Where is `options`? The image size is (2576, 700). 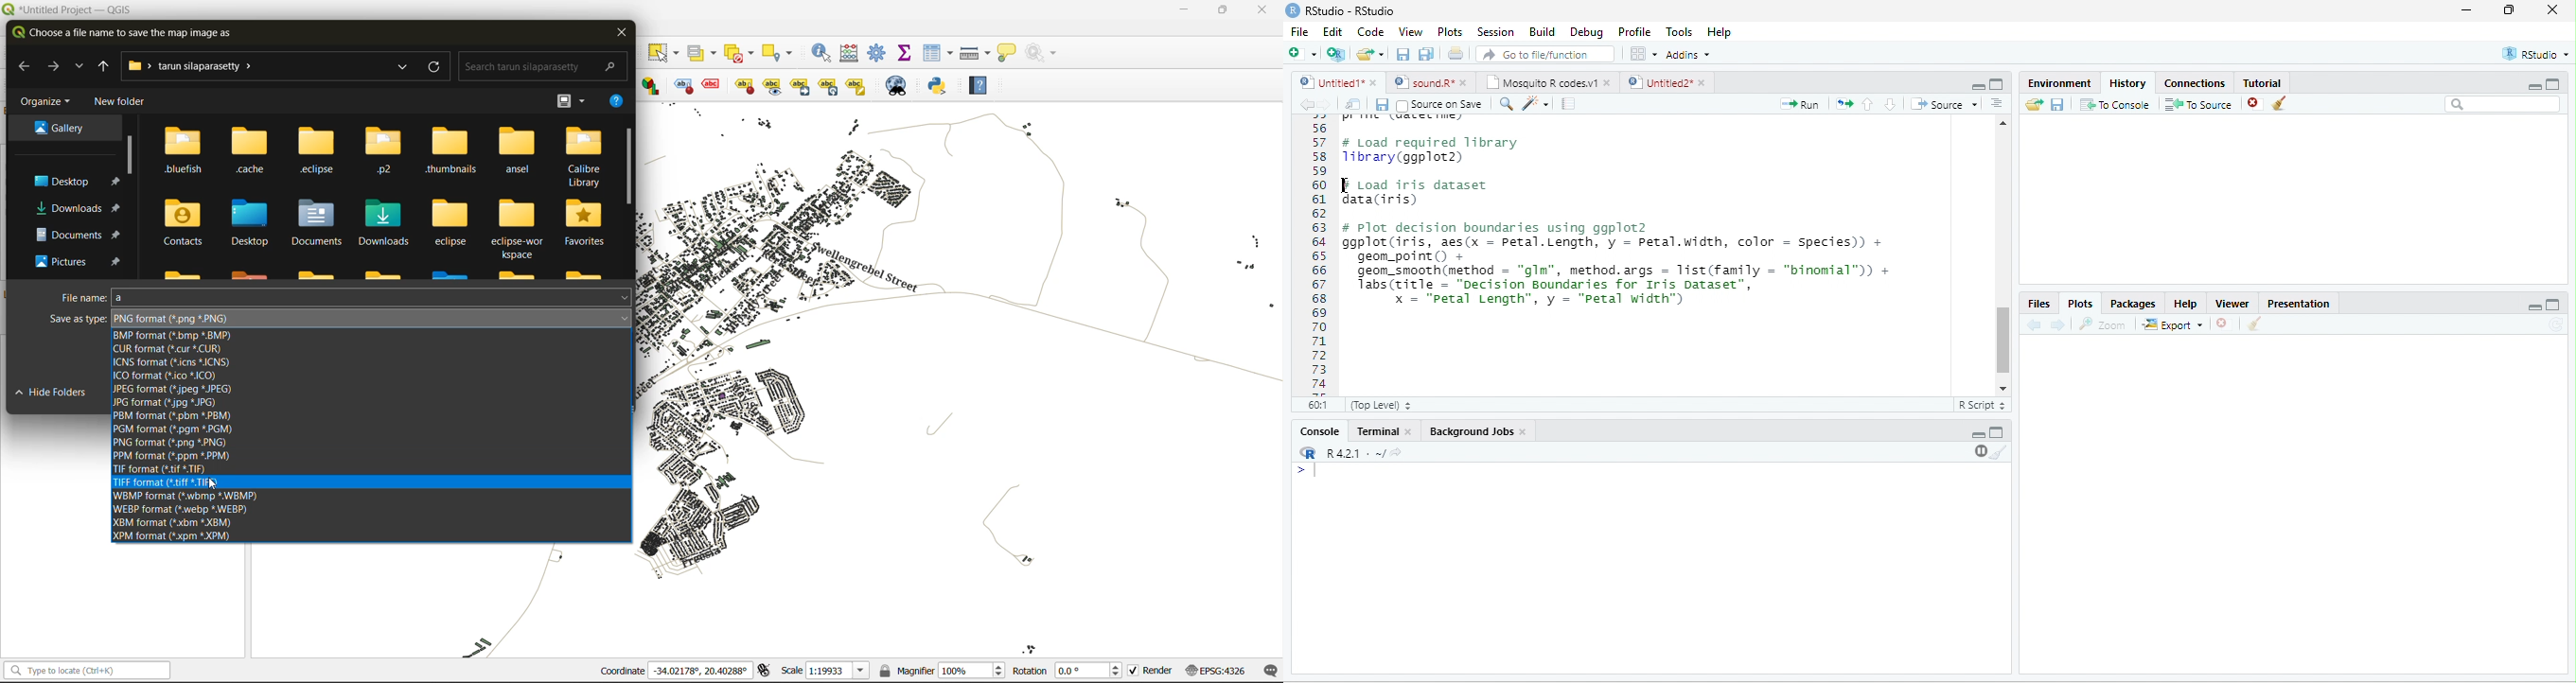
options is located at coordinates (1644, 54).